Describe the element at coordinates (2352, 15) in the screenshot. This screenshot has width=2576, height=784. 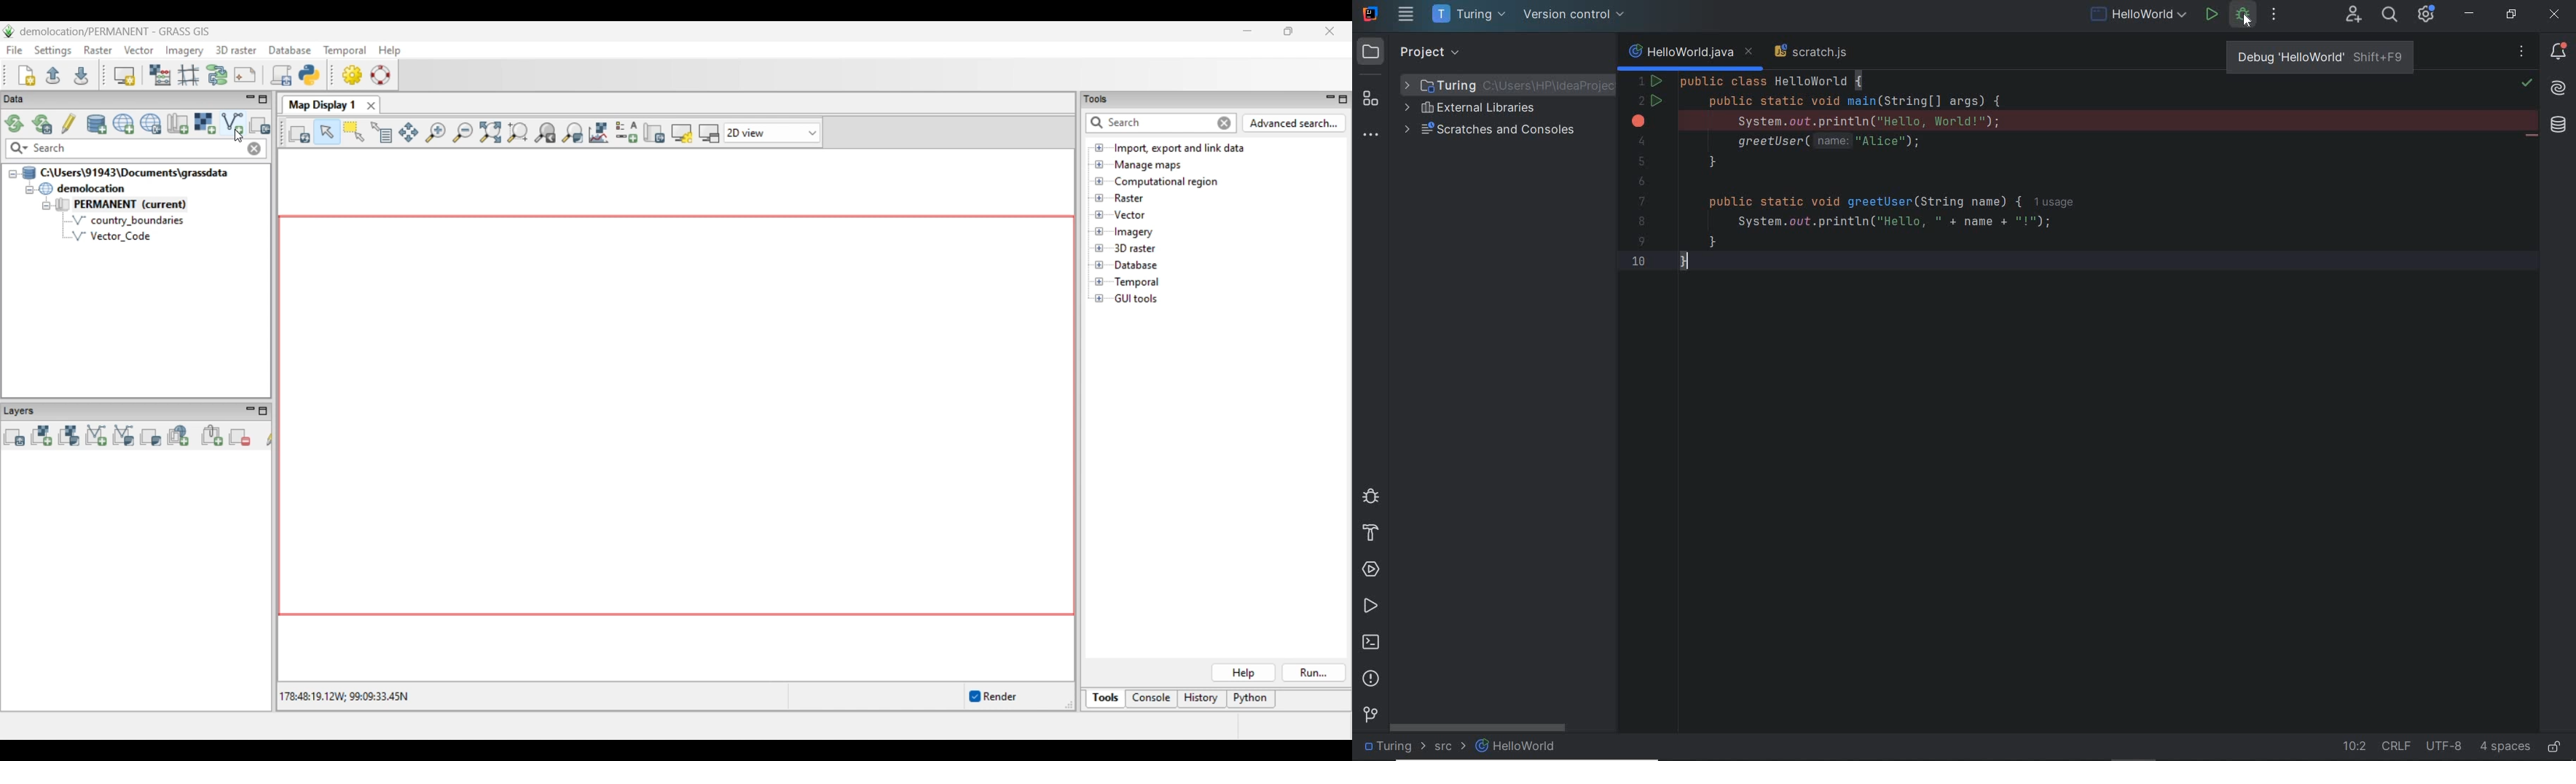
I see `code with me` at that location.